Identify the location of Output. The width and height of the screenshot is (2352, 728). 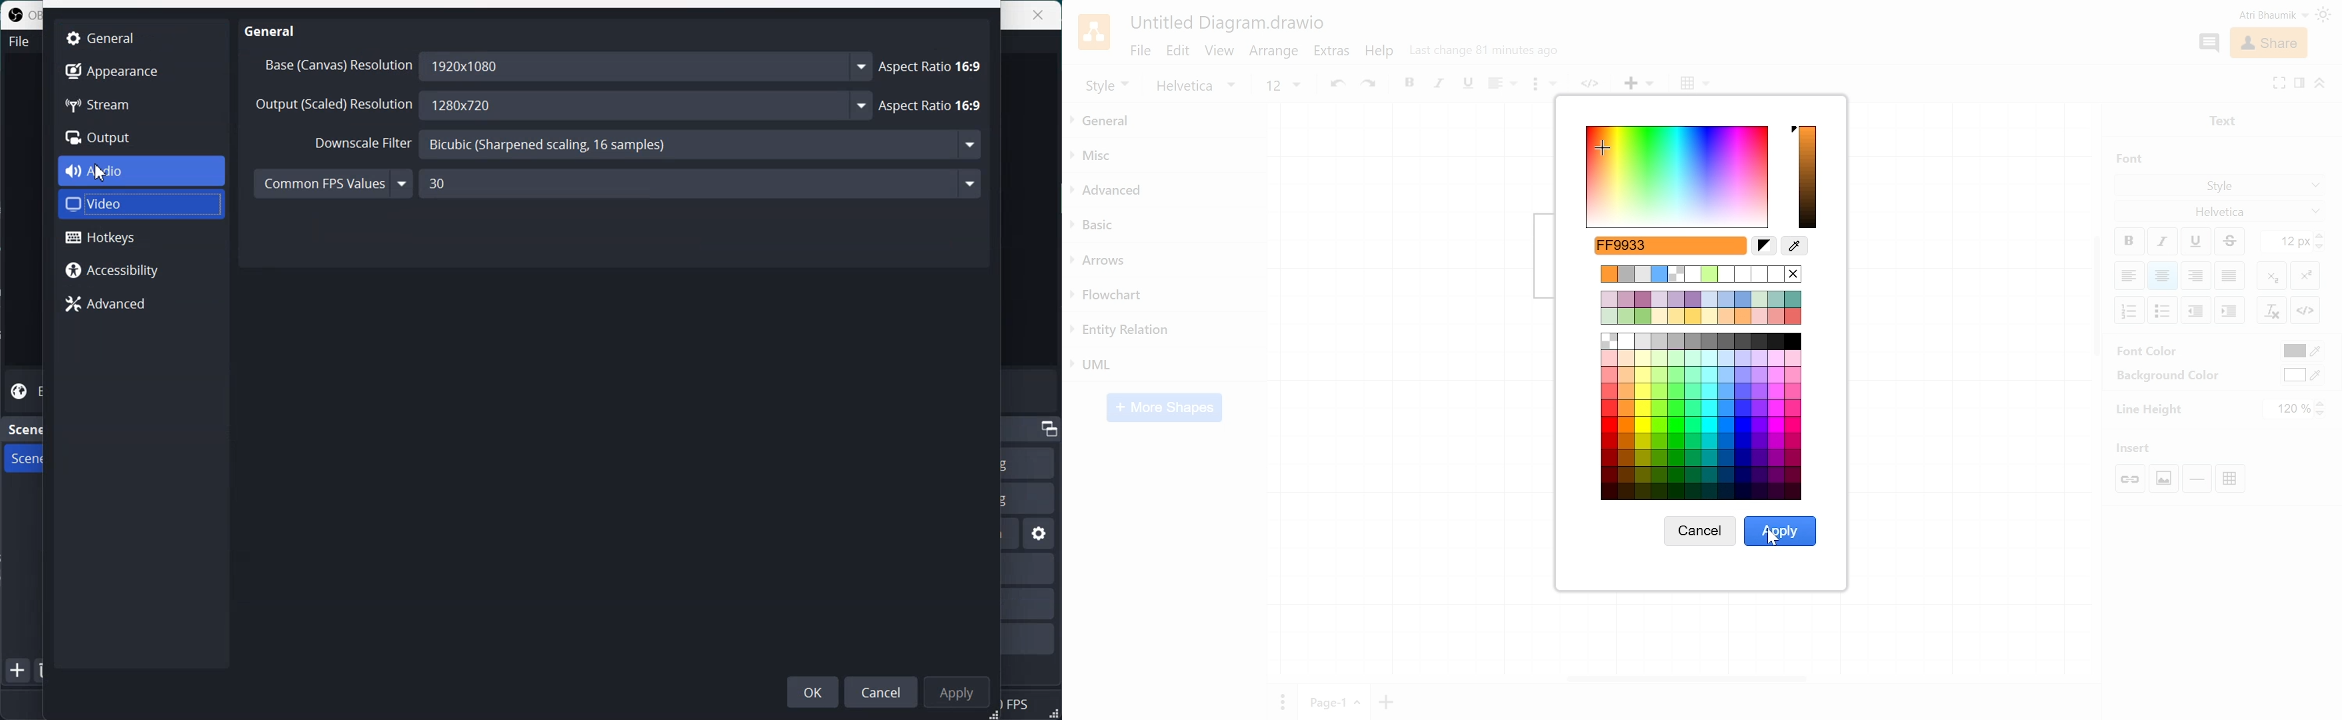
(111, 138).